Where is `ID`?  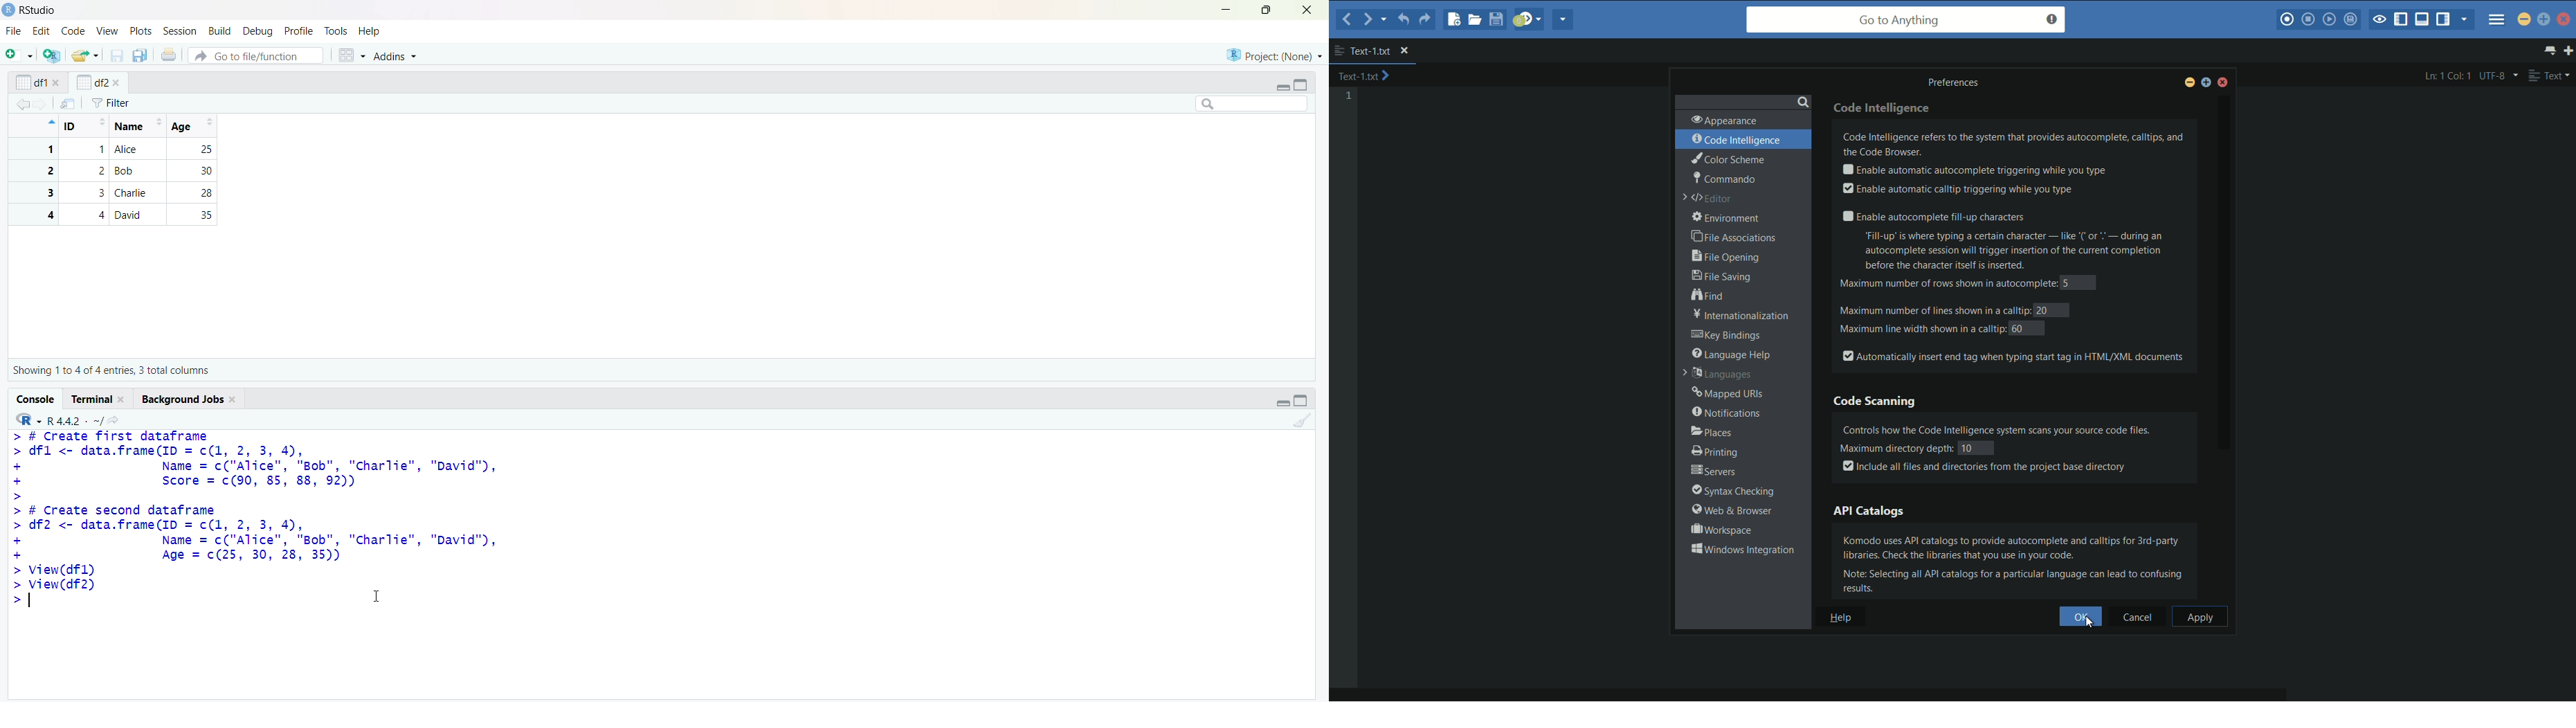
ID is located at coordinates (85, 126).